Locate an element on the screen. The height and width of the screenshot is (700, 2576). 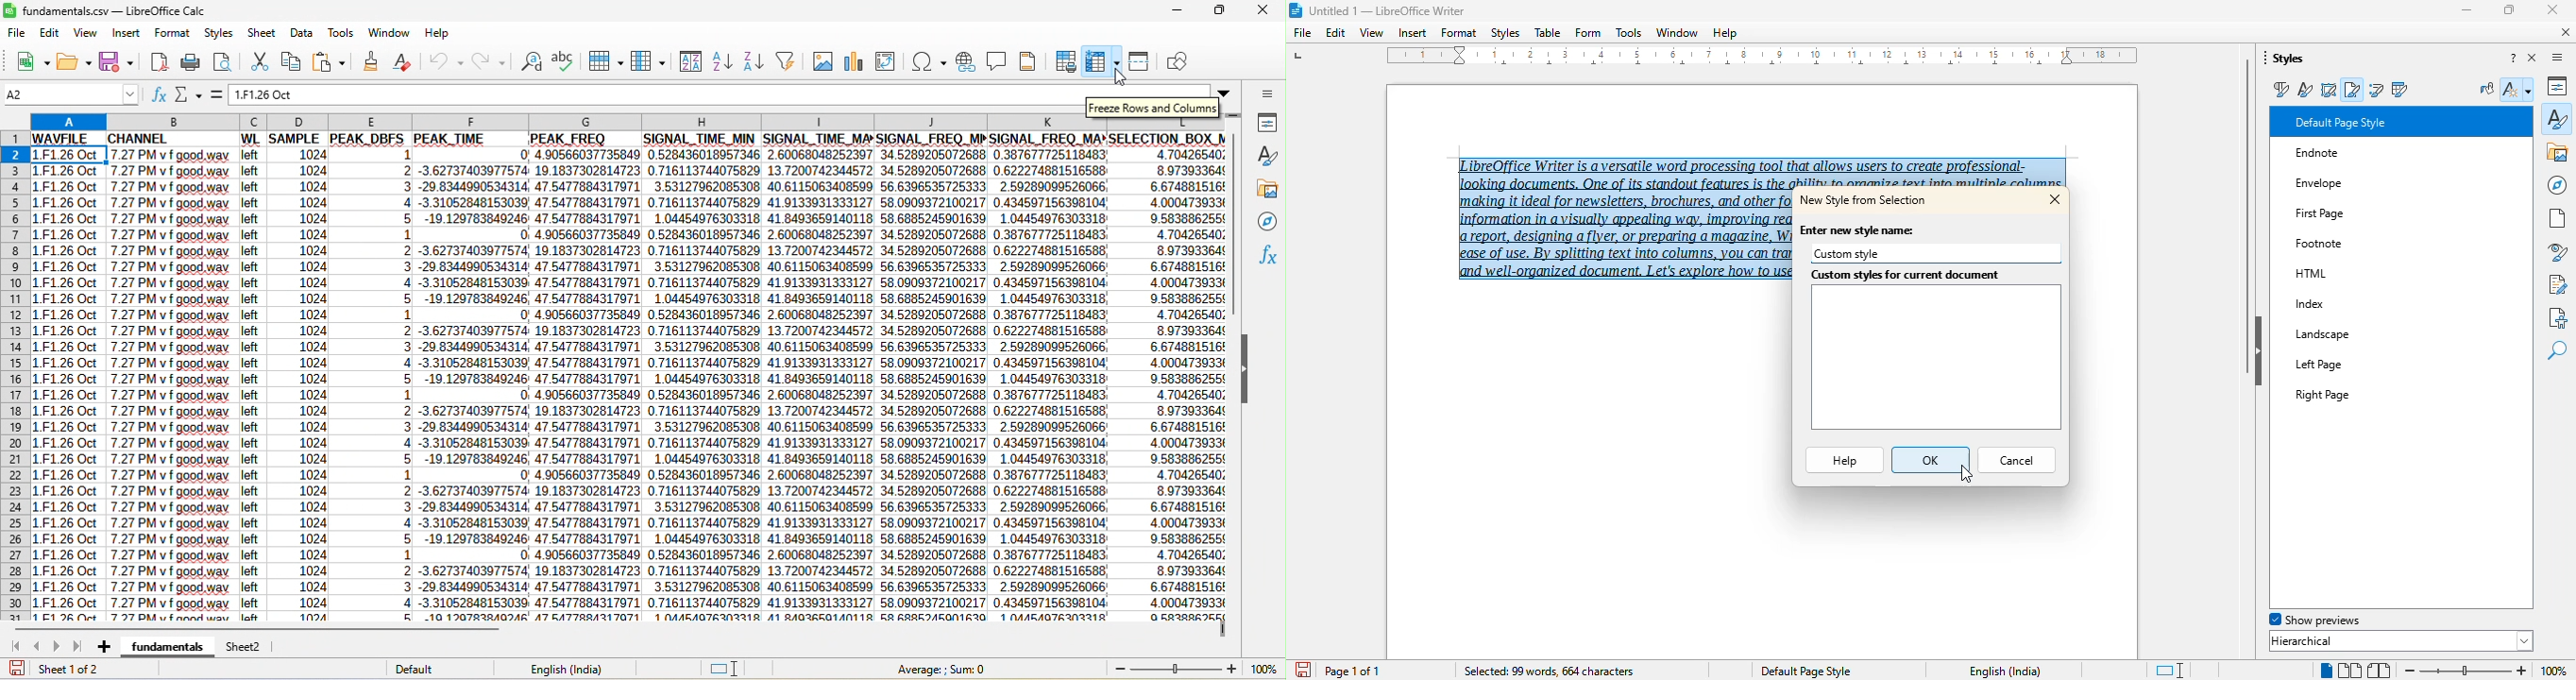
spotlight is located at coordinates (2395, 620).